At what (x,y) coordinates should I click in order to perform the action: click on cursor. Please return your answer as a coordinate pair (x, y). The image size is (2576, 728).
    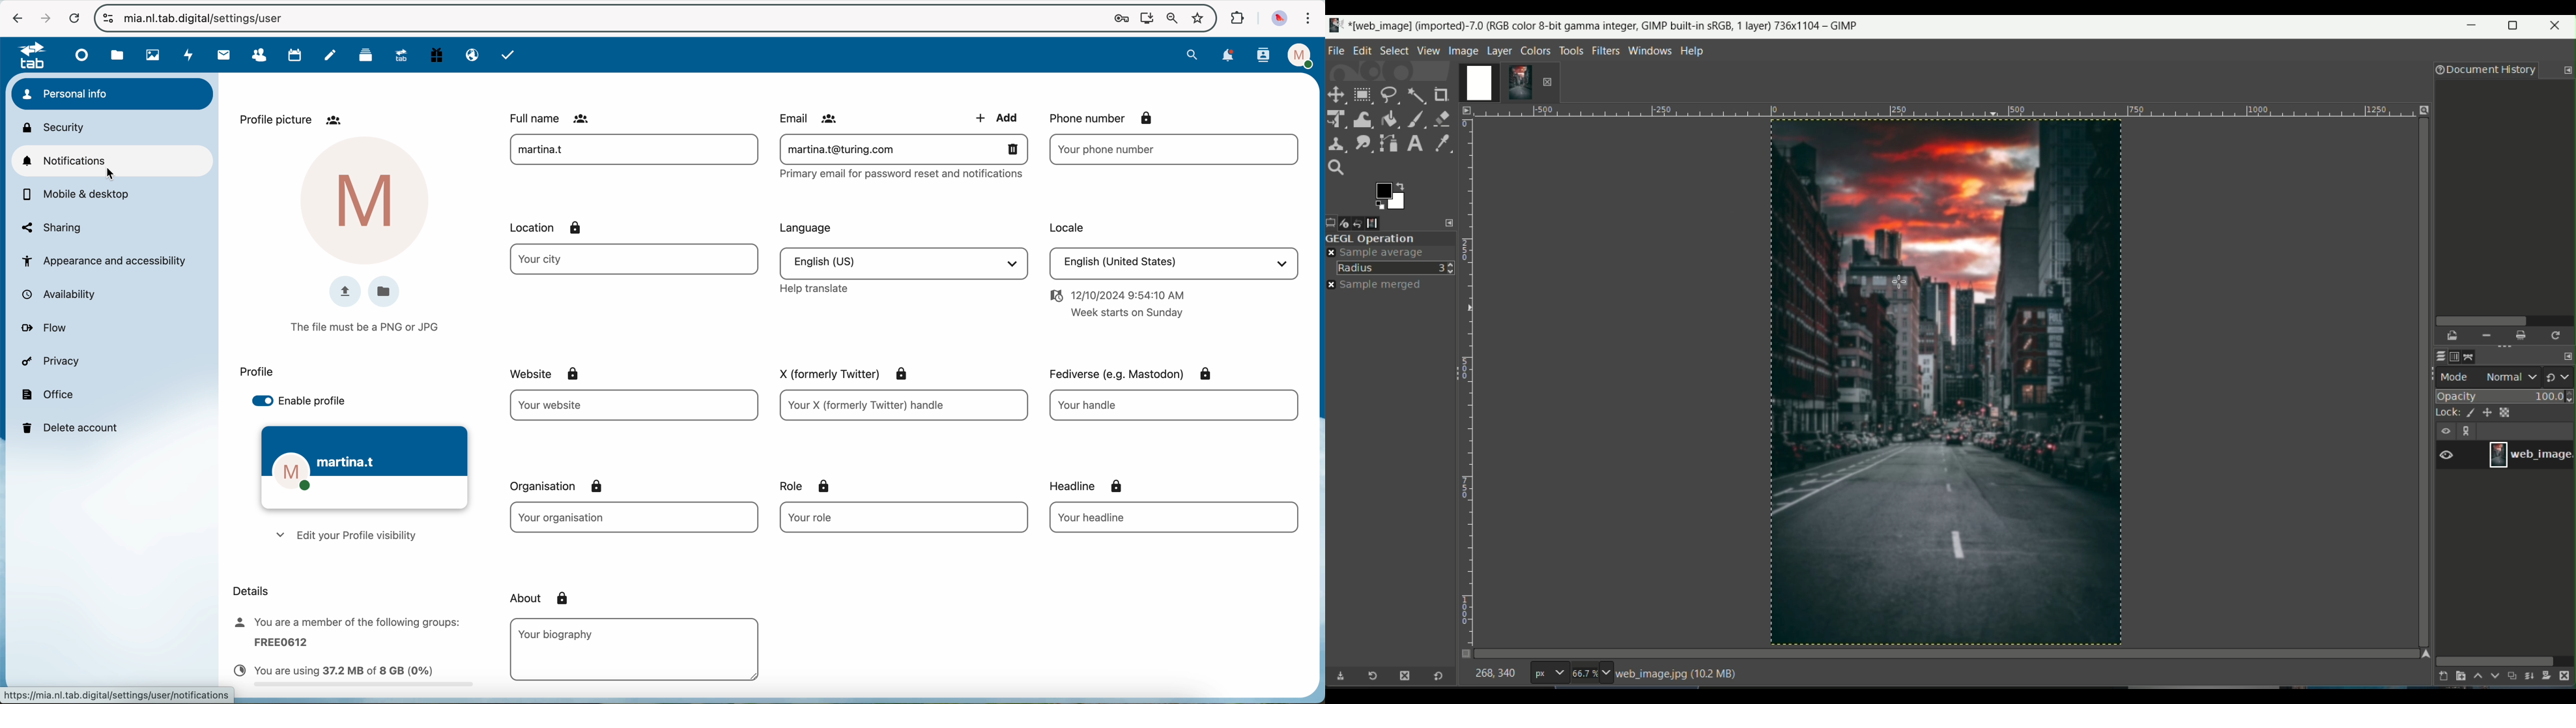
    Looking at the image, I should click on (1899, 284).